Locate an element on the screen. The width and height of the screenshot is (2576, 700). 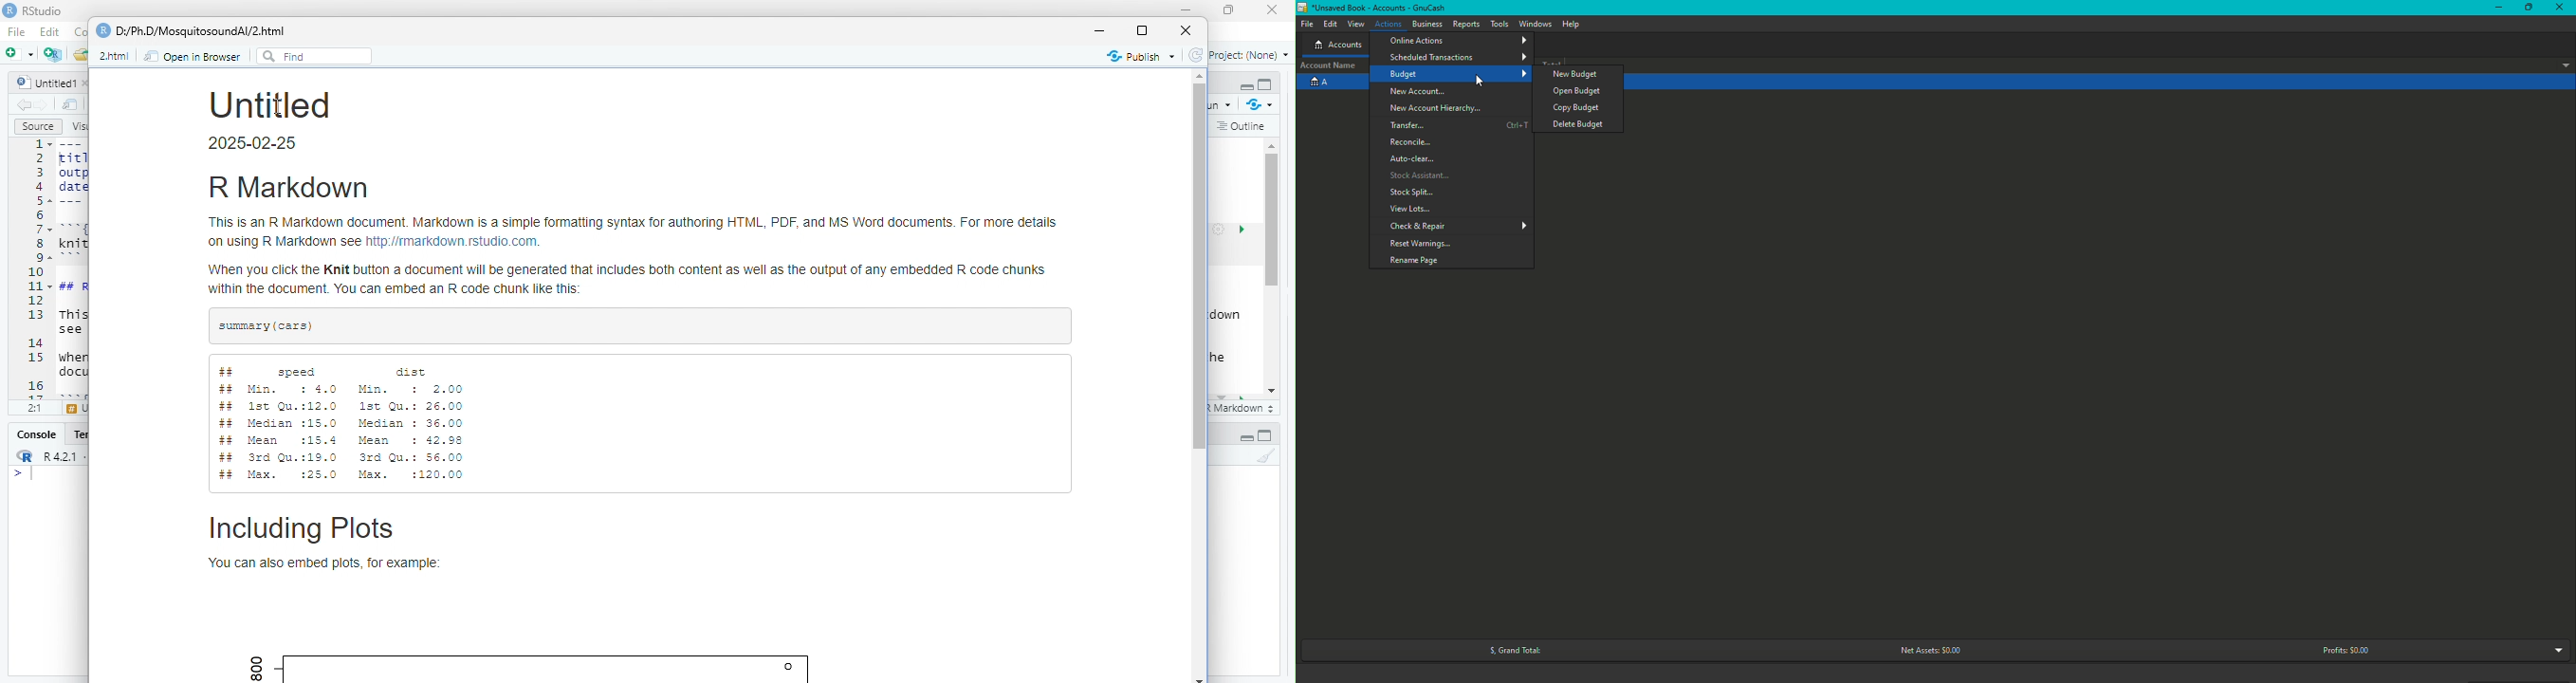
0 is located at coordinates (791, 667).